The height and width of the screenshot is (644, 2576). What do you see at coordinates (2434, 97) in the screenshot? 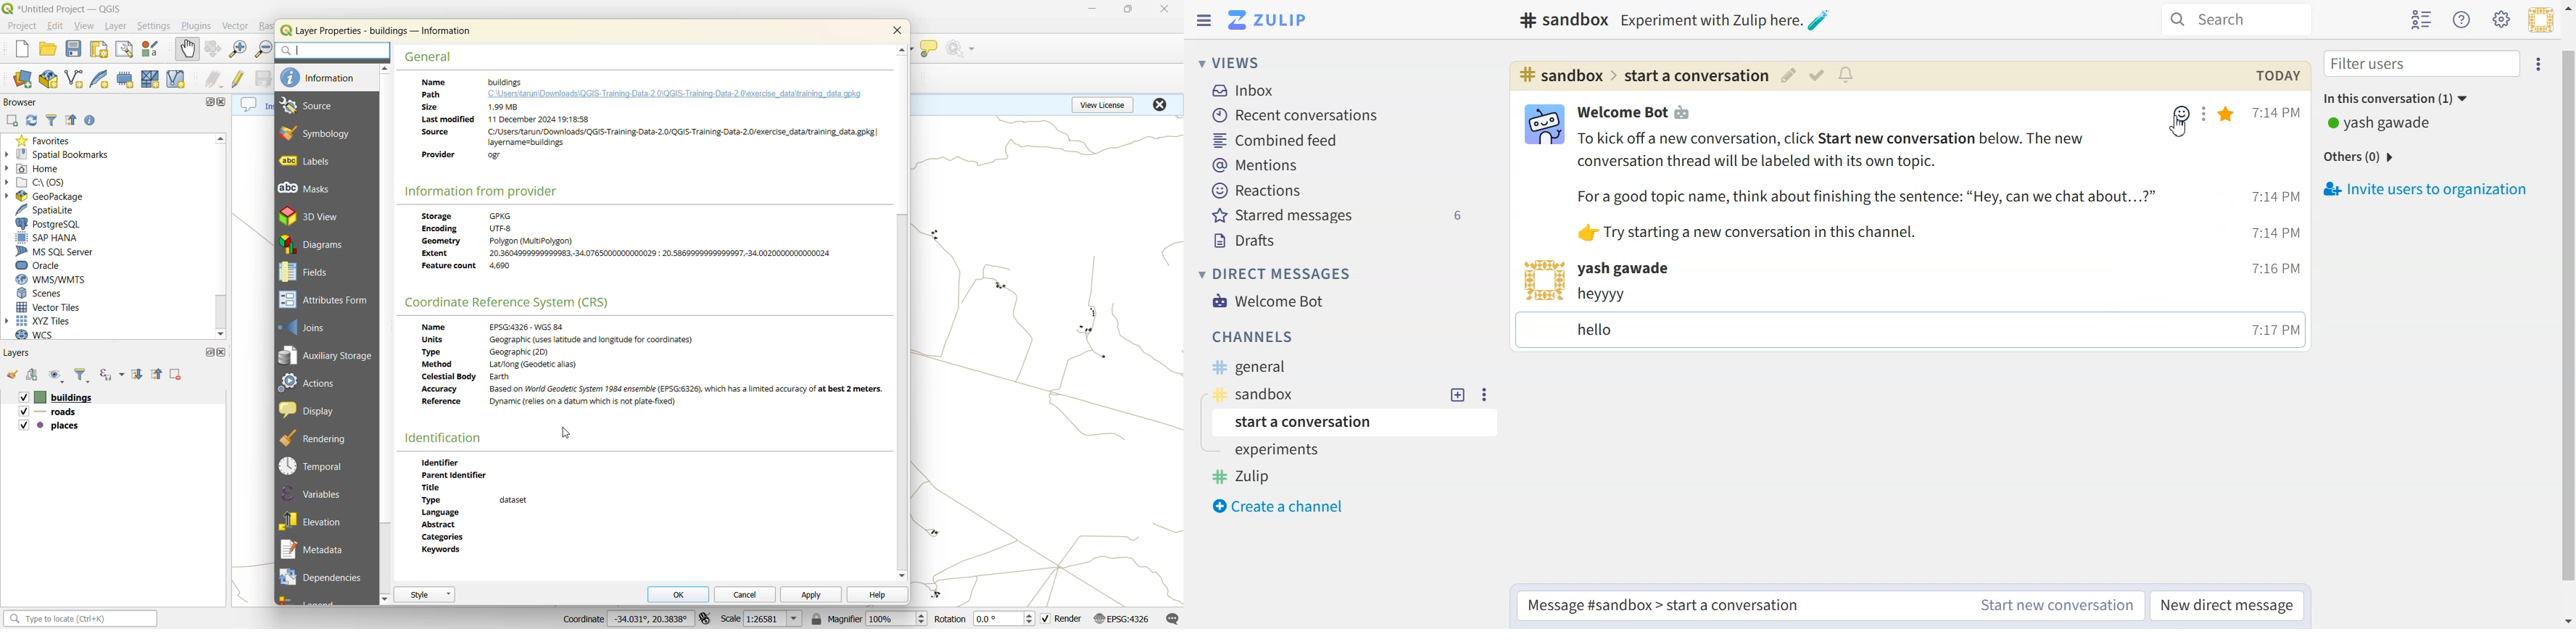
I see `In this conversation` at bounding box center [2434, 97].